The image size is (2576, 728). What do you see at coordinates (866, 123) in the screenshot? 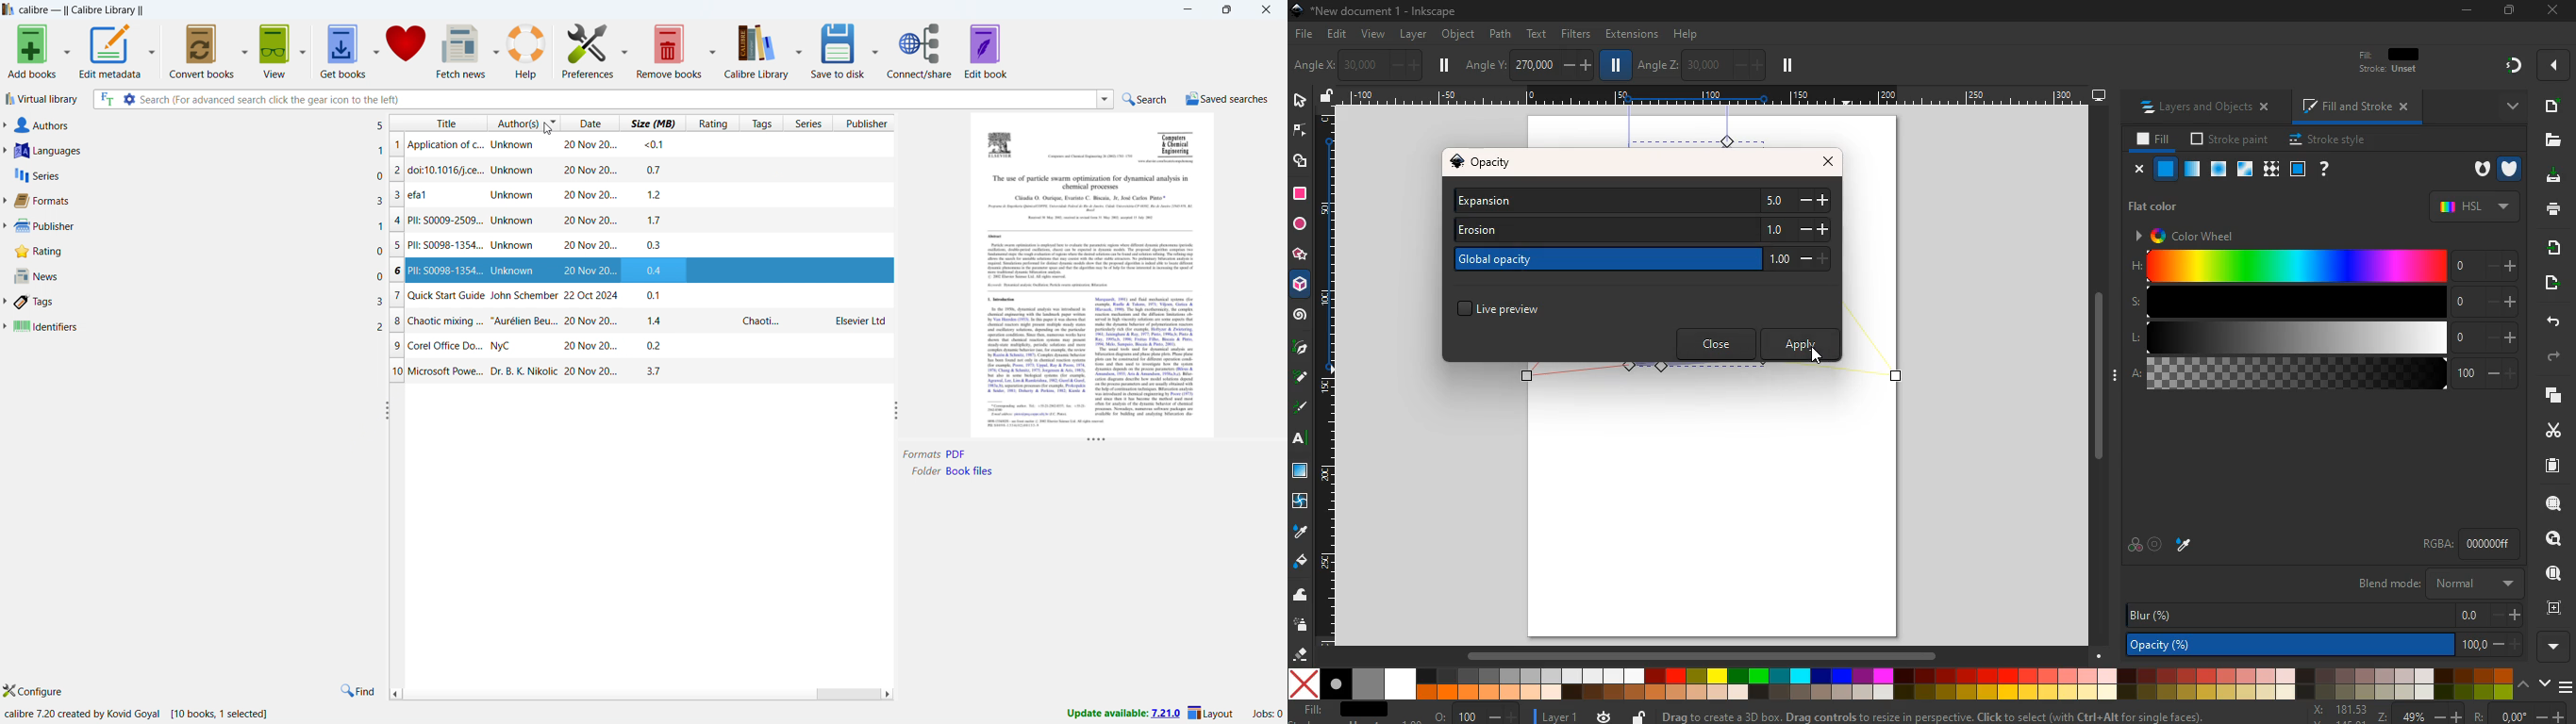
I see `sort by publisher` at bounding box center [866, 123].